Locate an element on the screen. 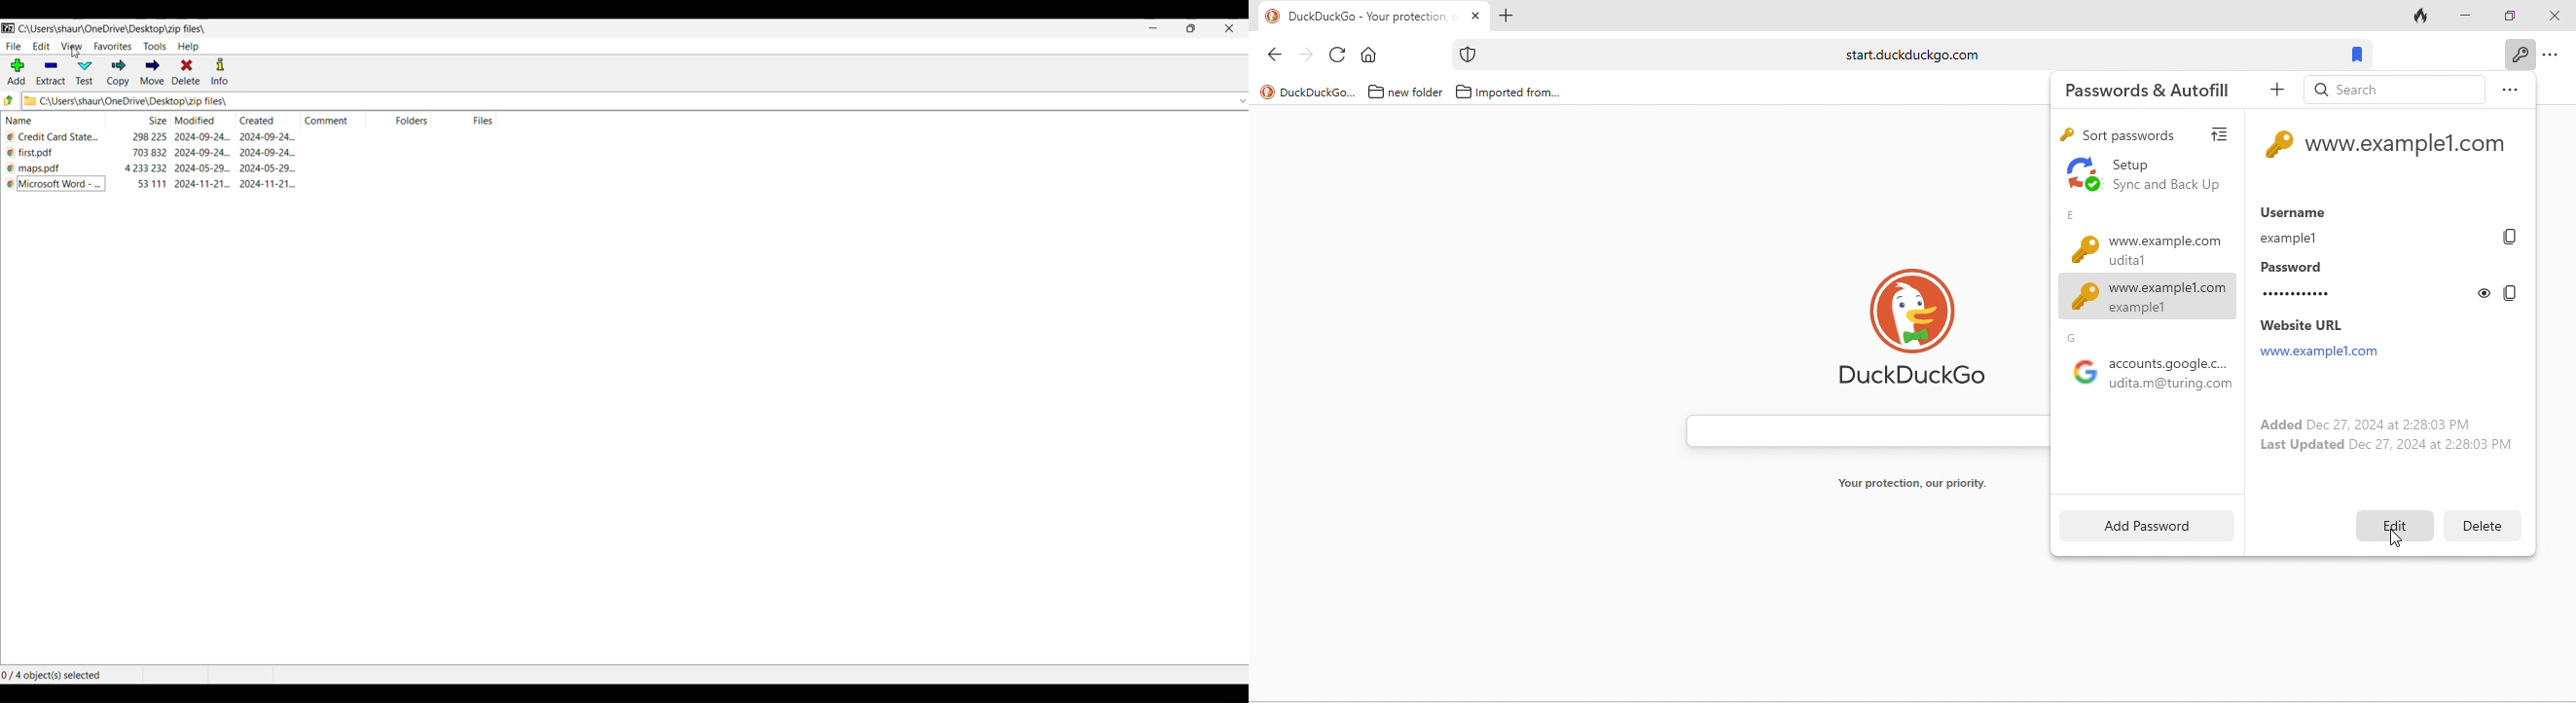  creation date is located at coordinates (272, 153).